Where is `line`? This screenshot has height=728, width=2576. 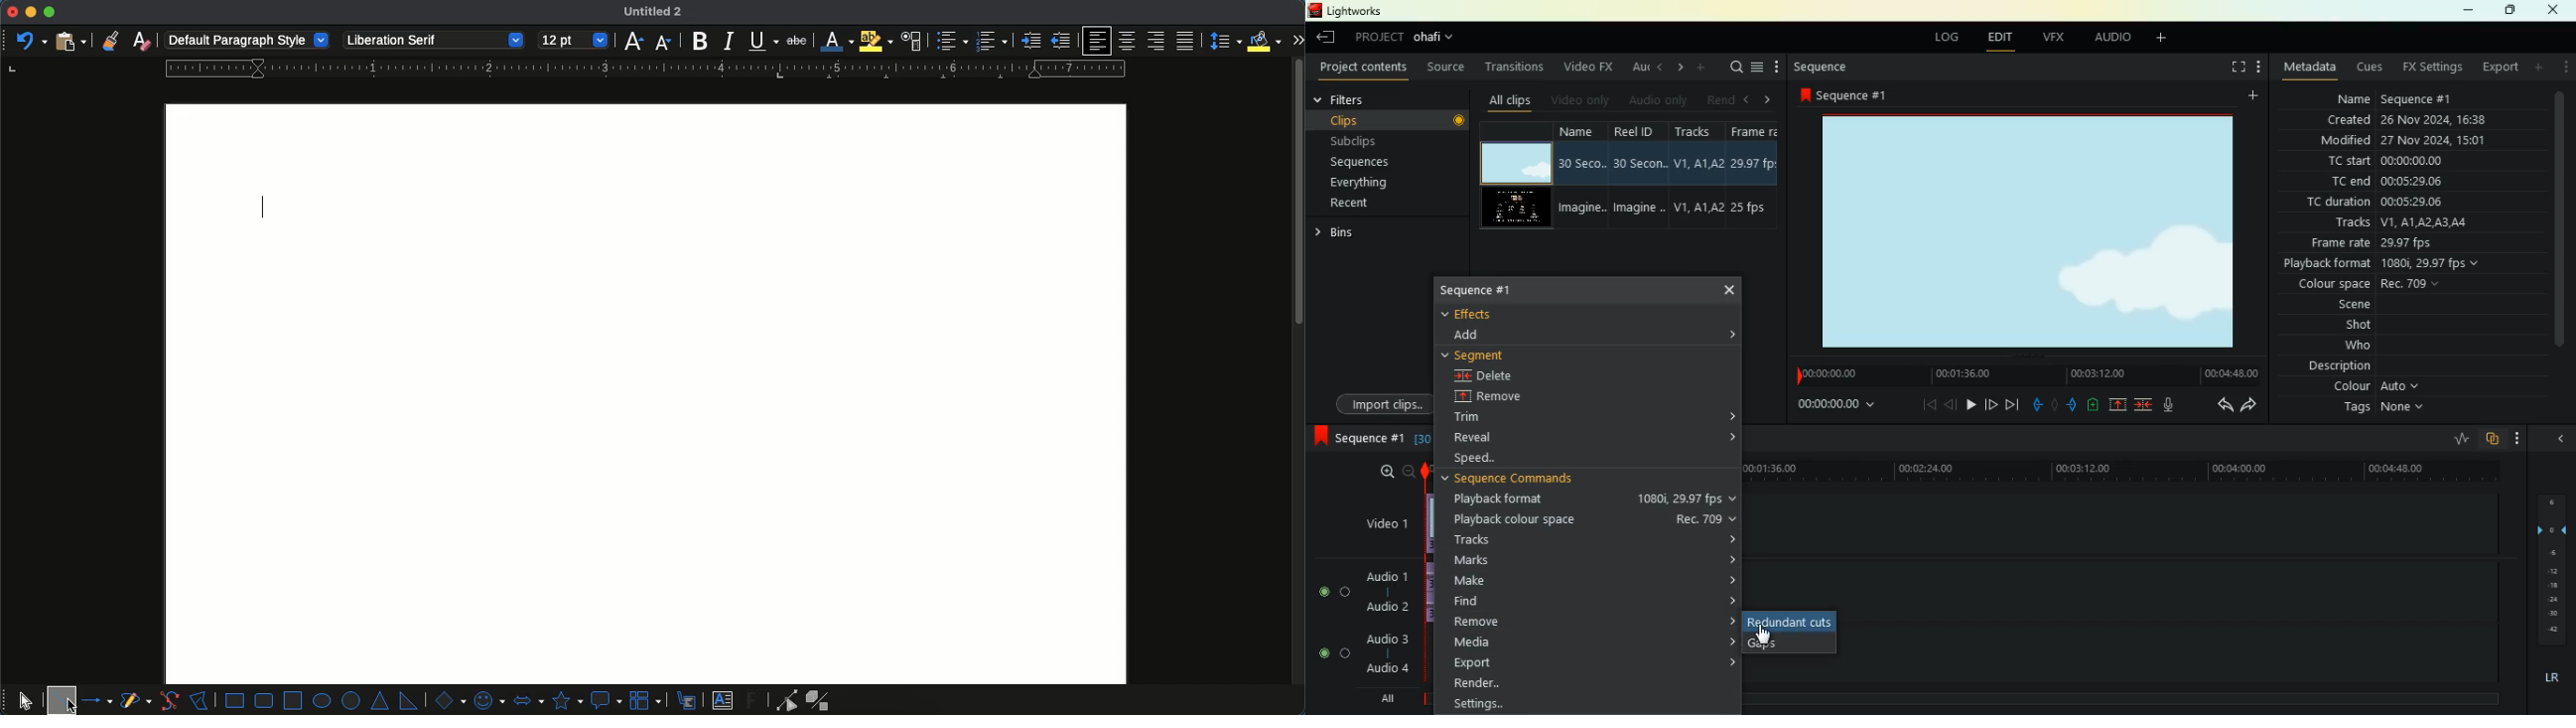 line is located at coordinates (62, 691).